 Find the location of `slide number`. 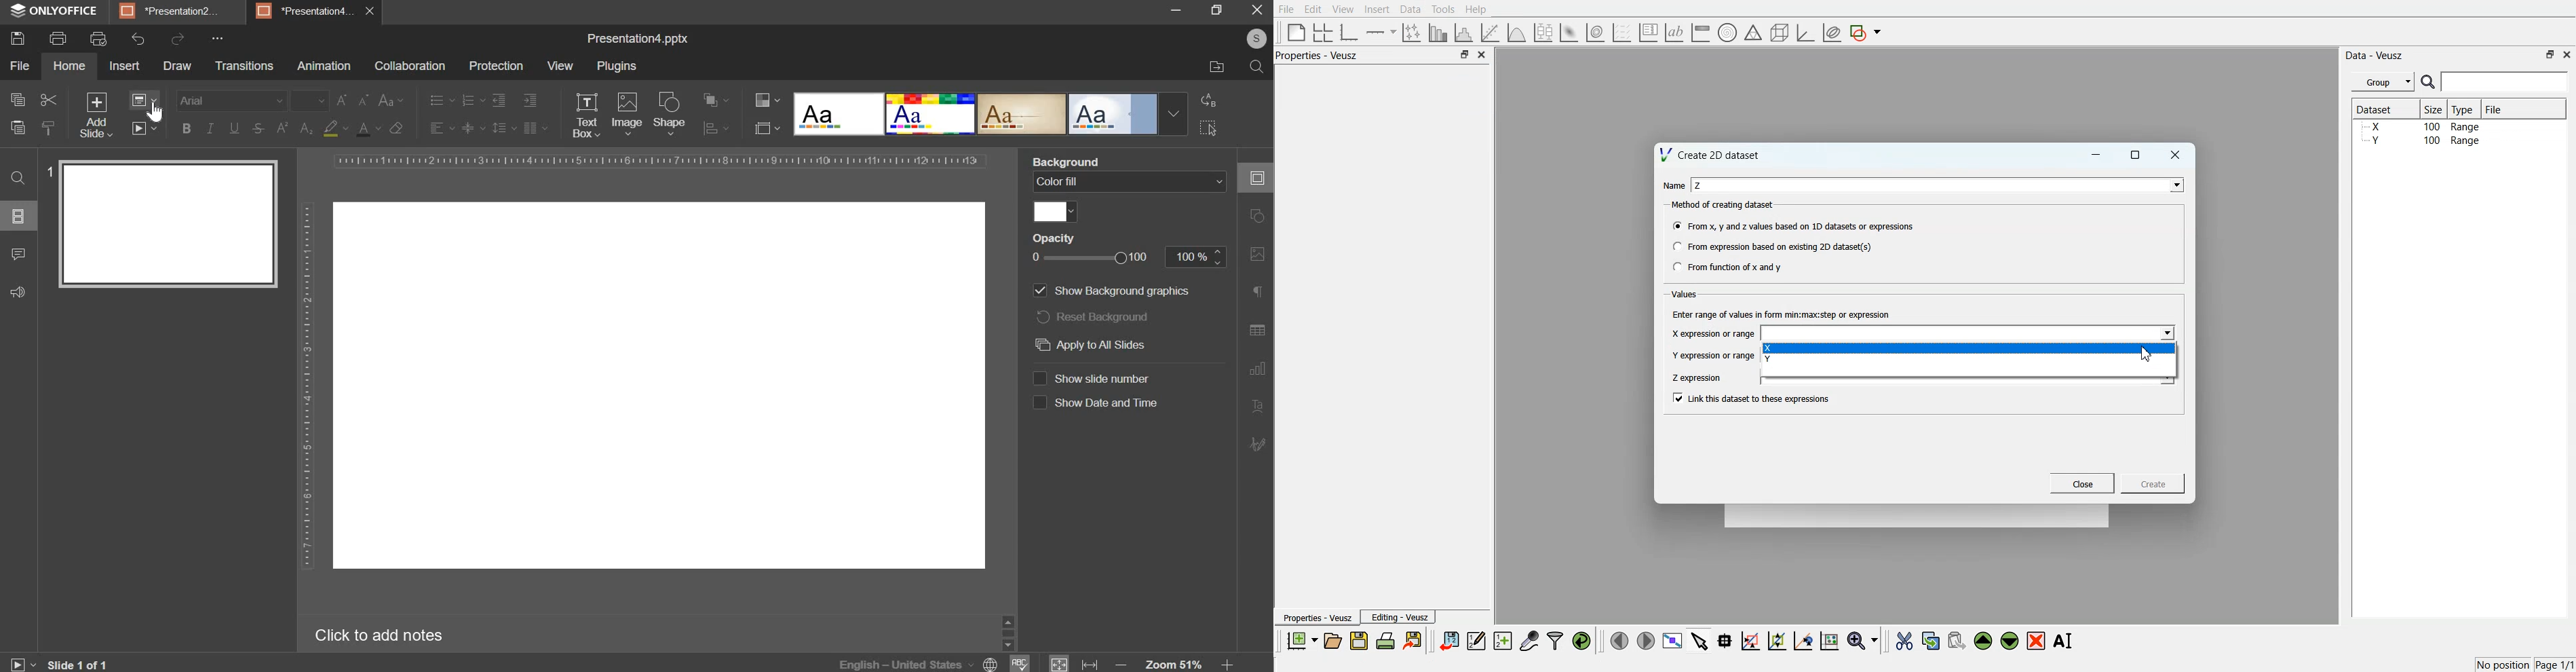

slide number is located at coordinates (48, 169).